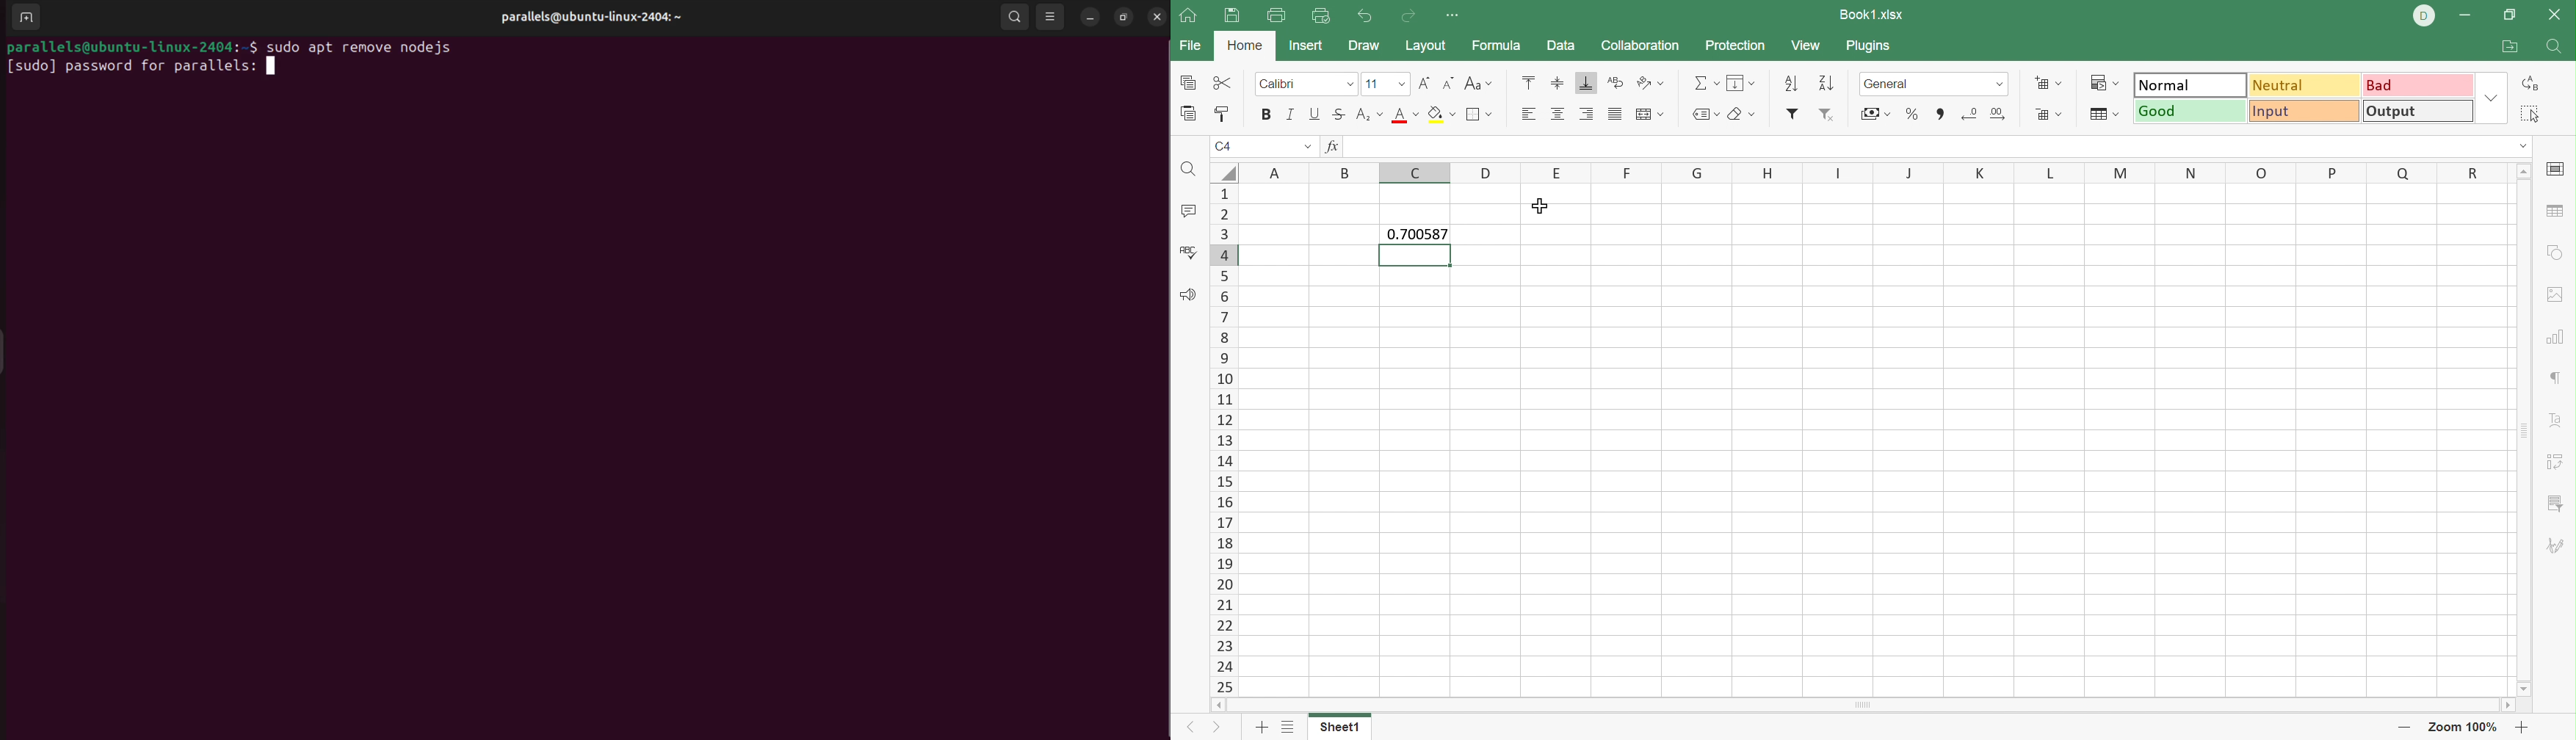  Describe the element at coordinates (1368, 18) in the screenshot. I see `Undo` at that location.